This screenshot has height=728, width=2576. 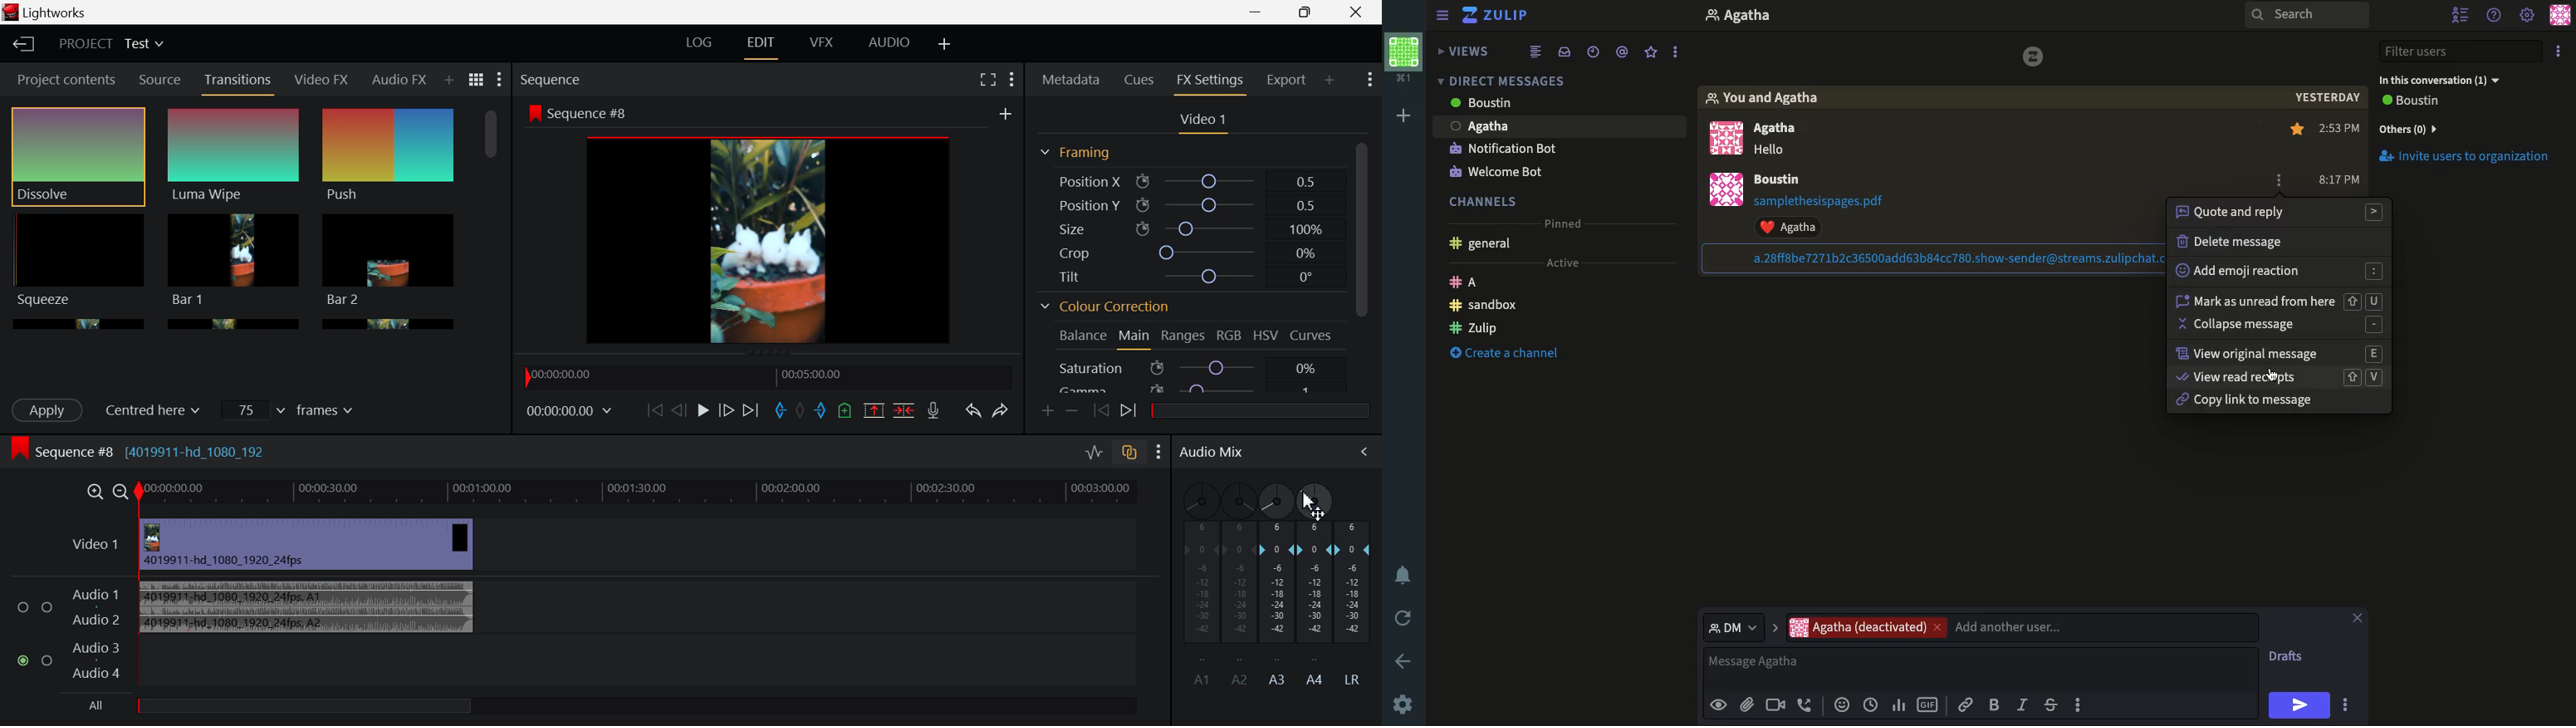 What do you see at coordinates (1899, 705) in the screenshot?
I see `Chart` at bounding box center [1899, 705].